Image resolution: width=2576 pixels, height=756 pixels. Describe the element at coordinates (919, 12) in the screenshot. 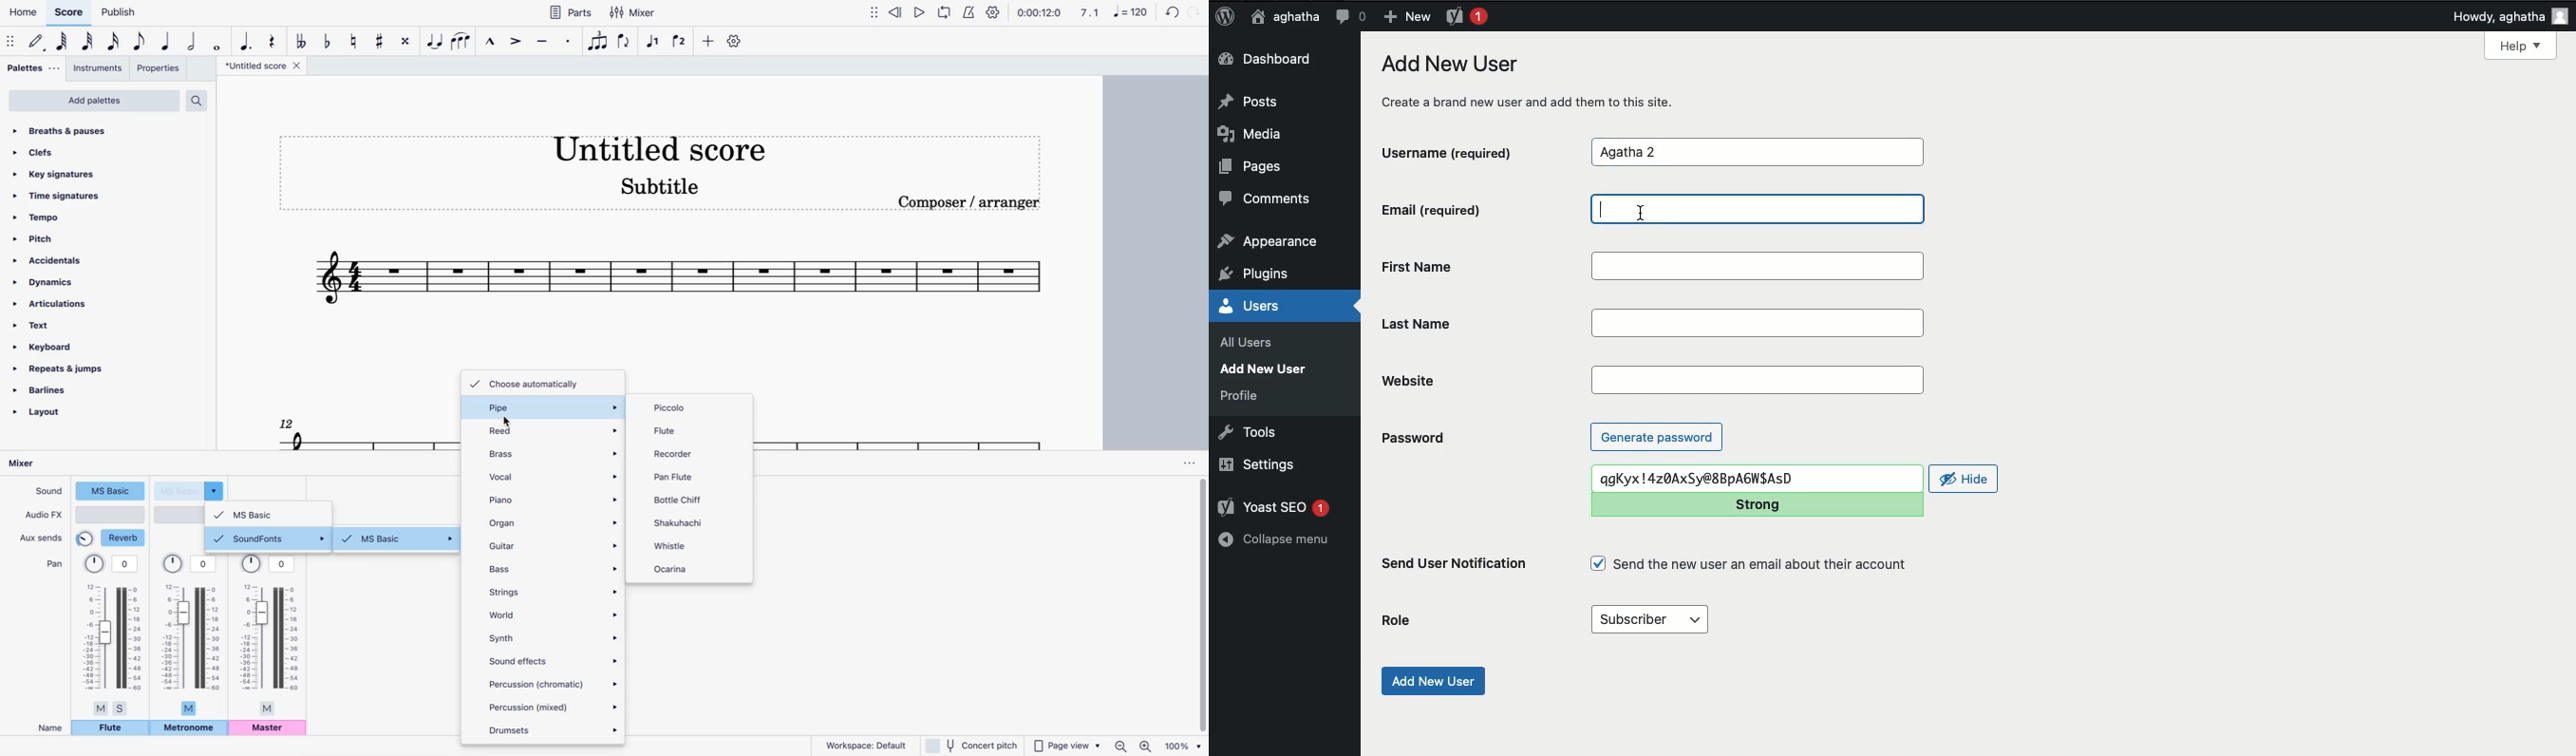

I see `play` at that location.